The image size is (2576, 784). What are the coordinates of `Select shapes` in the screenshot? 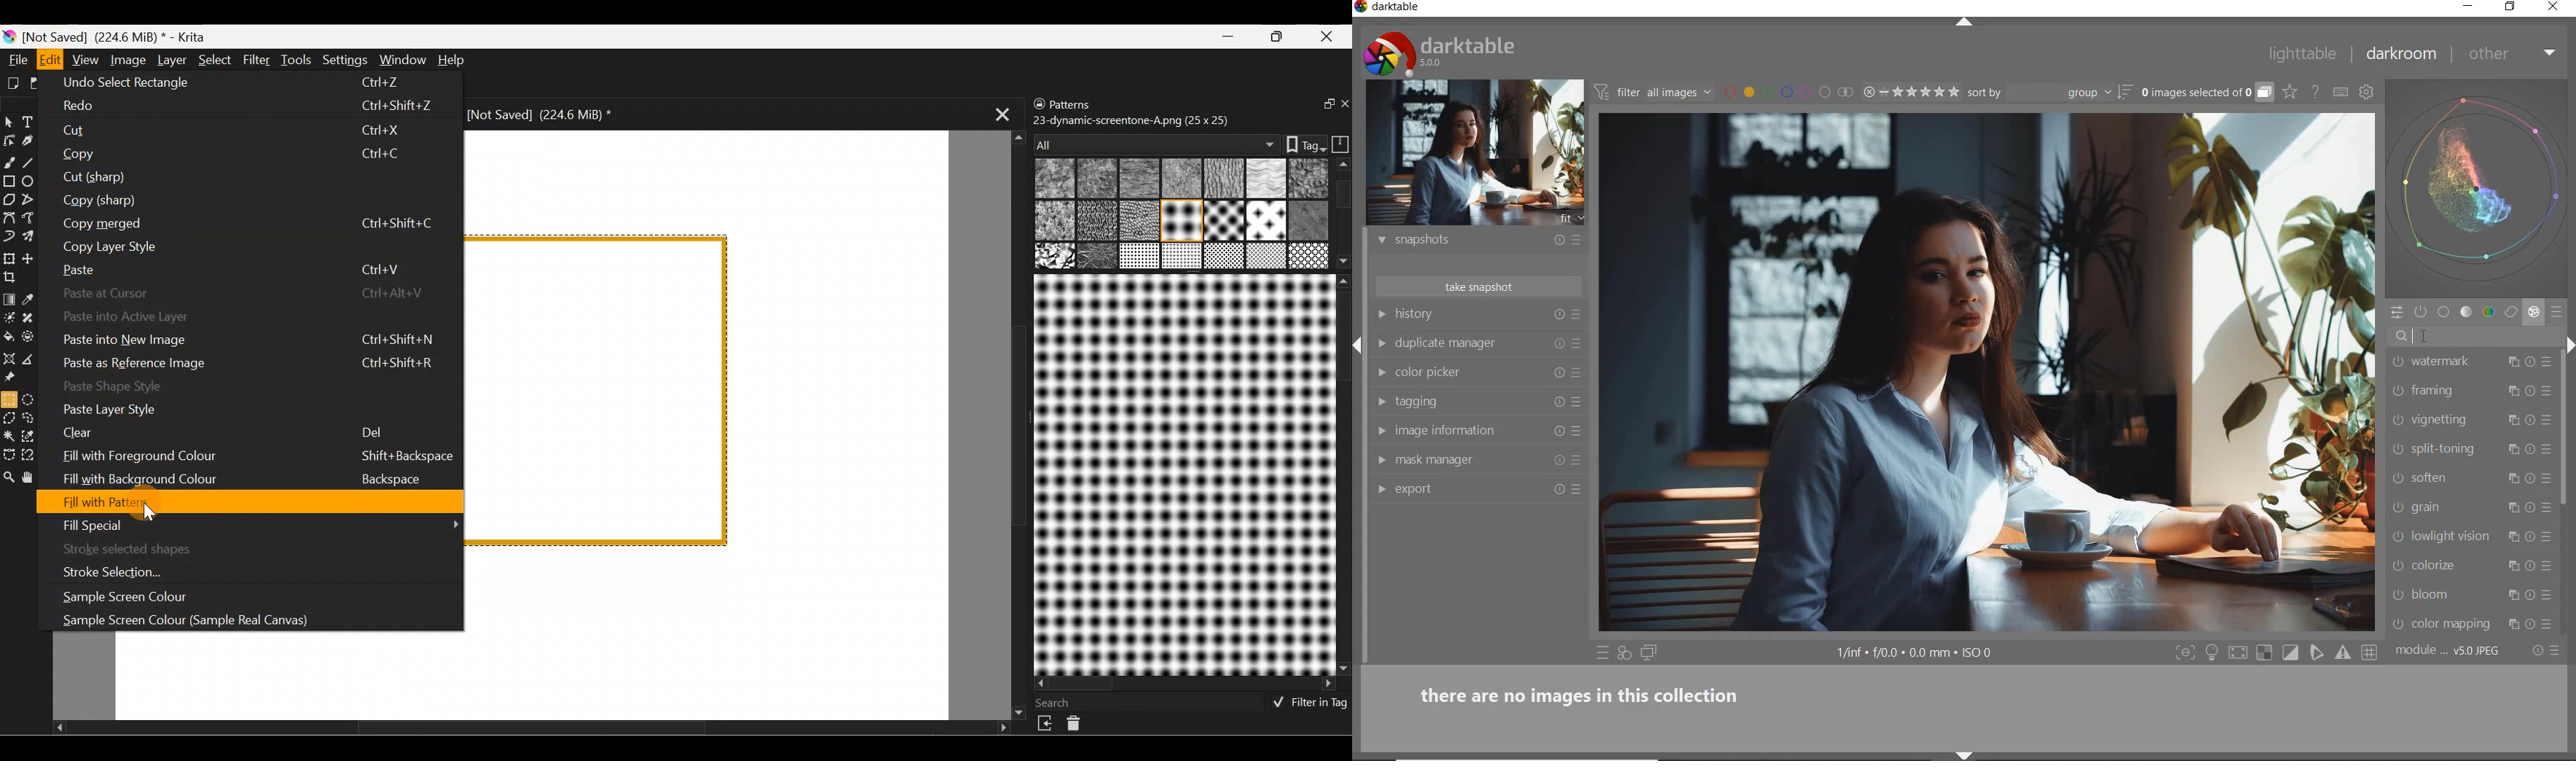 It's located at (8, 123).